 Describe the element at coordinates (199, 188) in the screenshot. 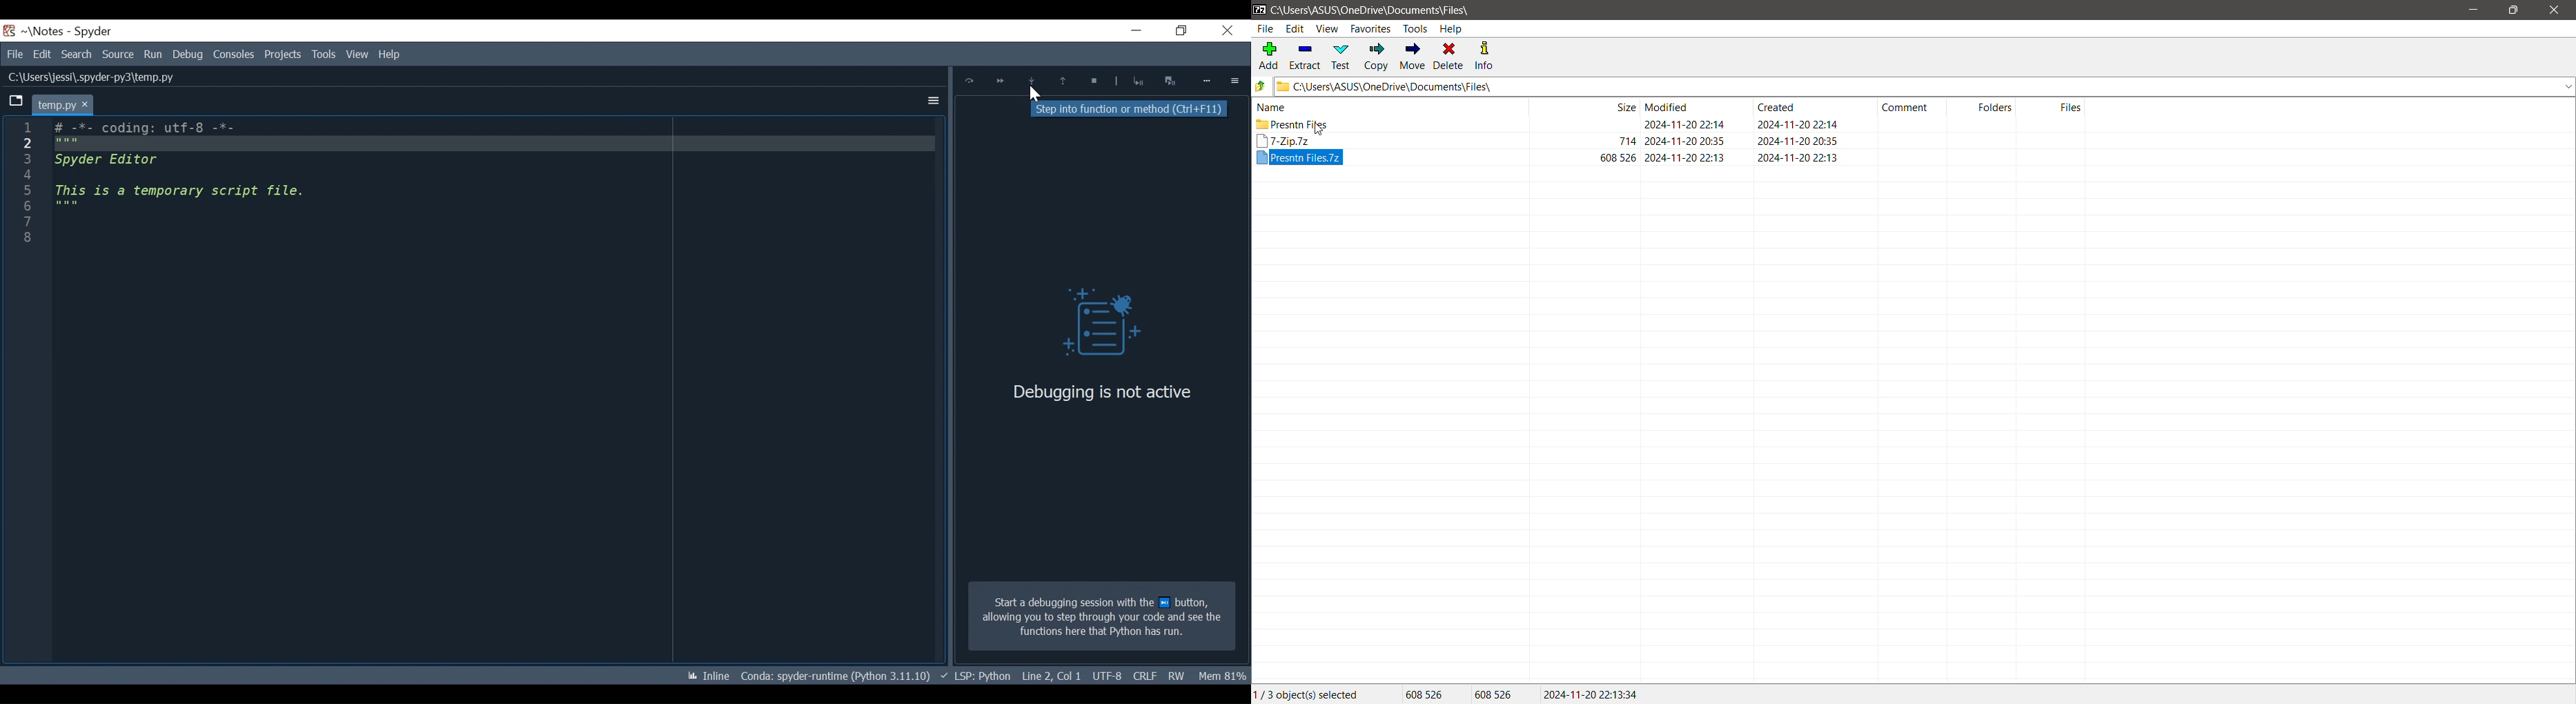

I see `Editor` at that location.